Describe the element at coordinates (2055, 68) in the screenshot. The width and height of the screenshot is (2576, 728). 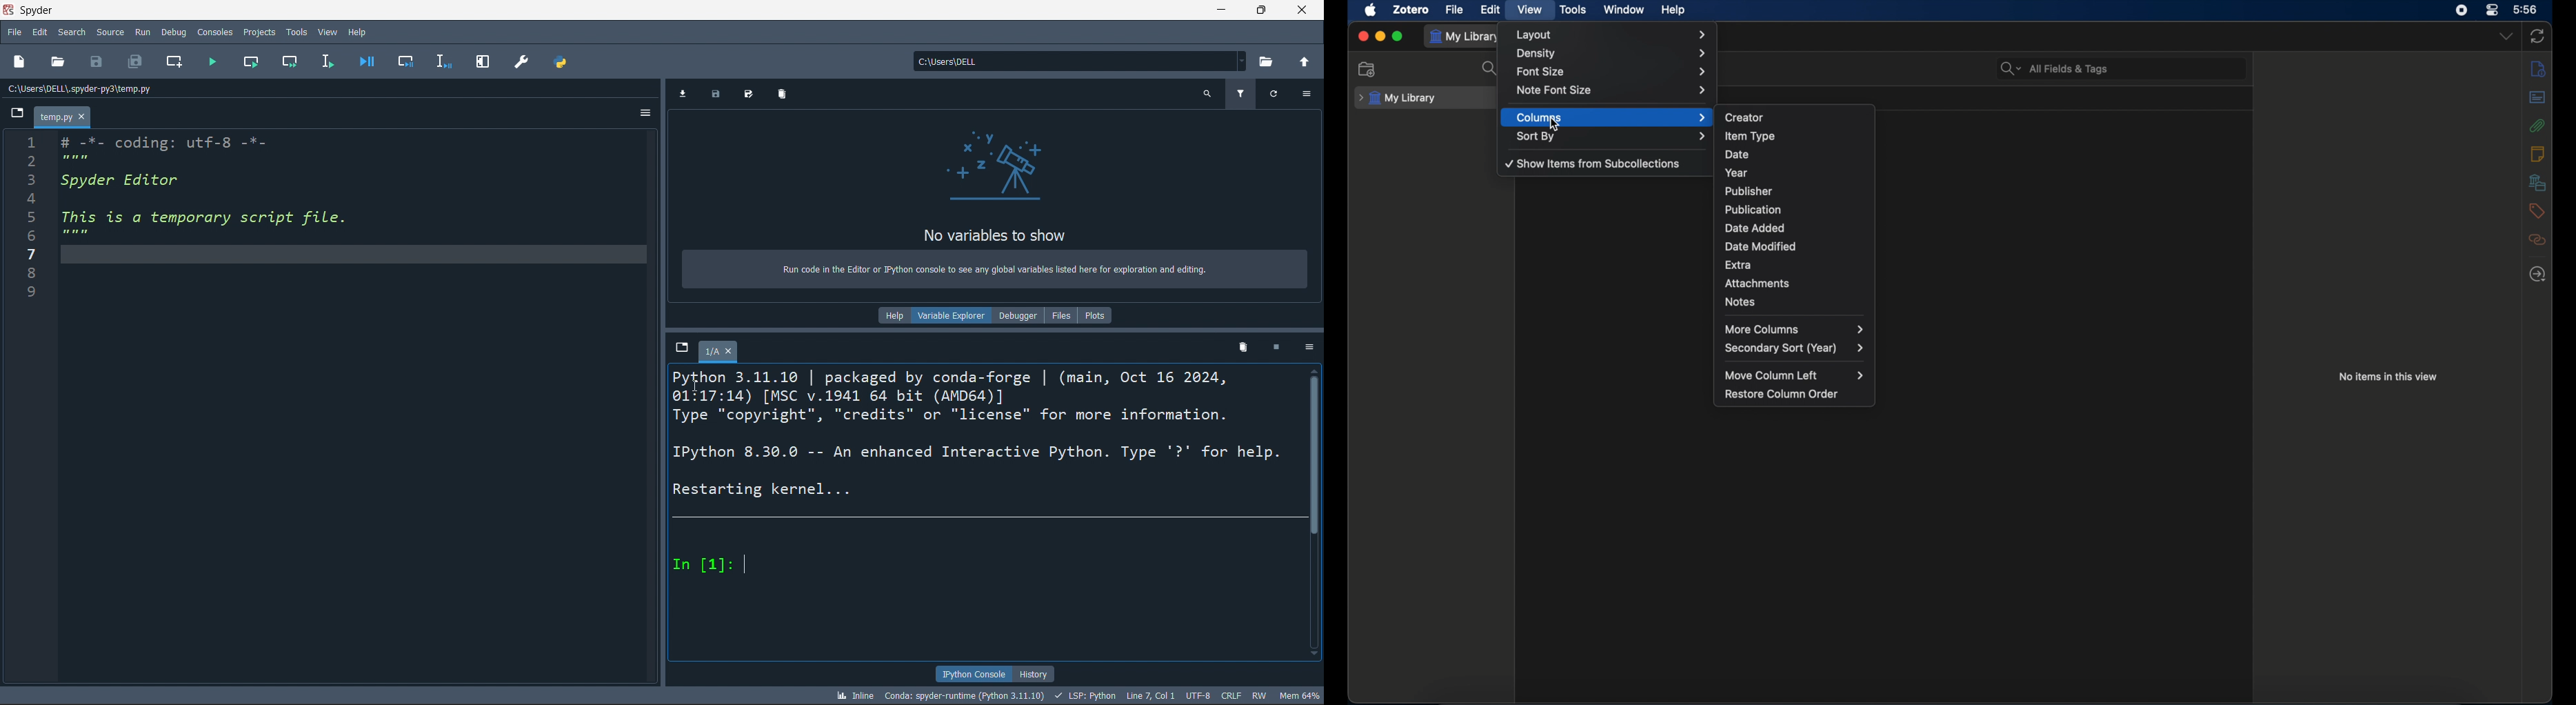
I see `search bar` at that location.